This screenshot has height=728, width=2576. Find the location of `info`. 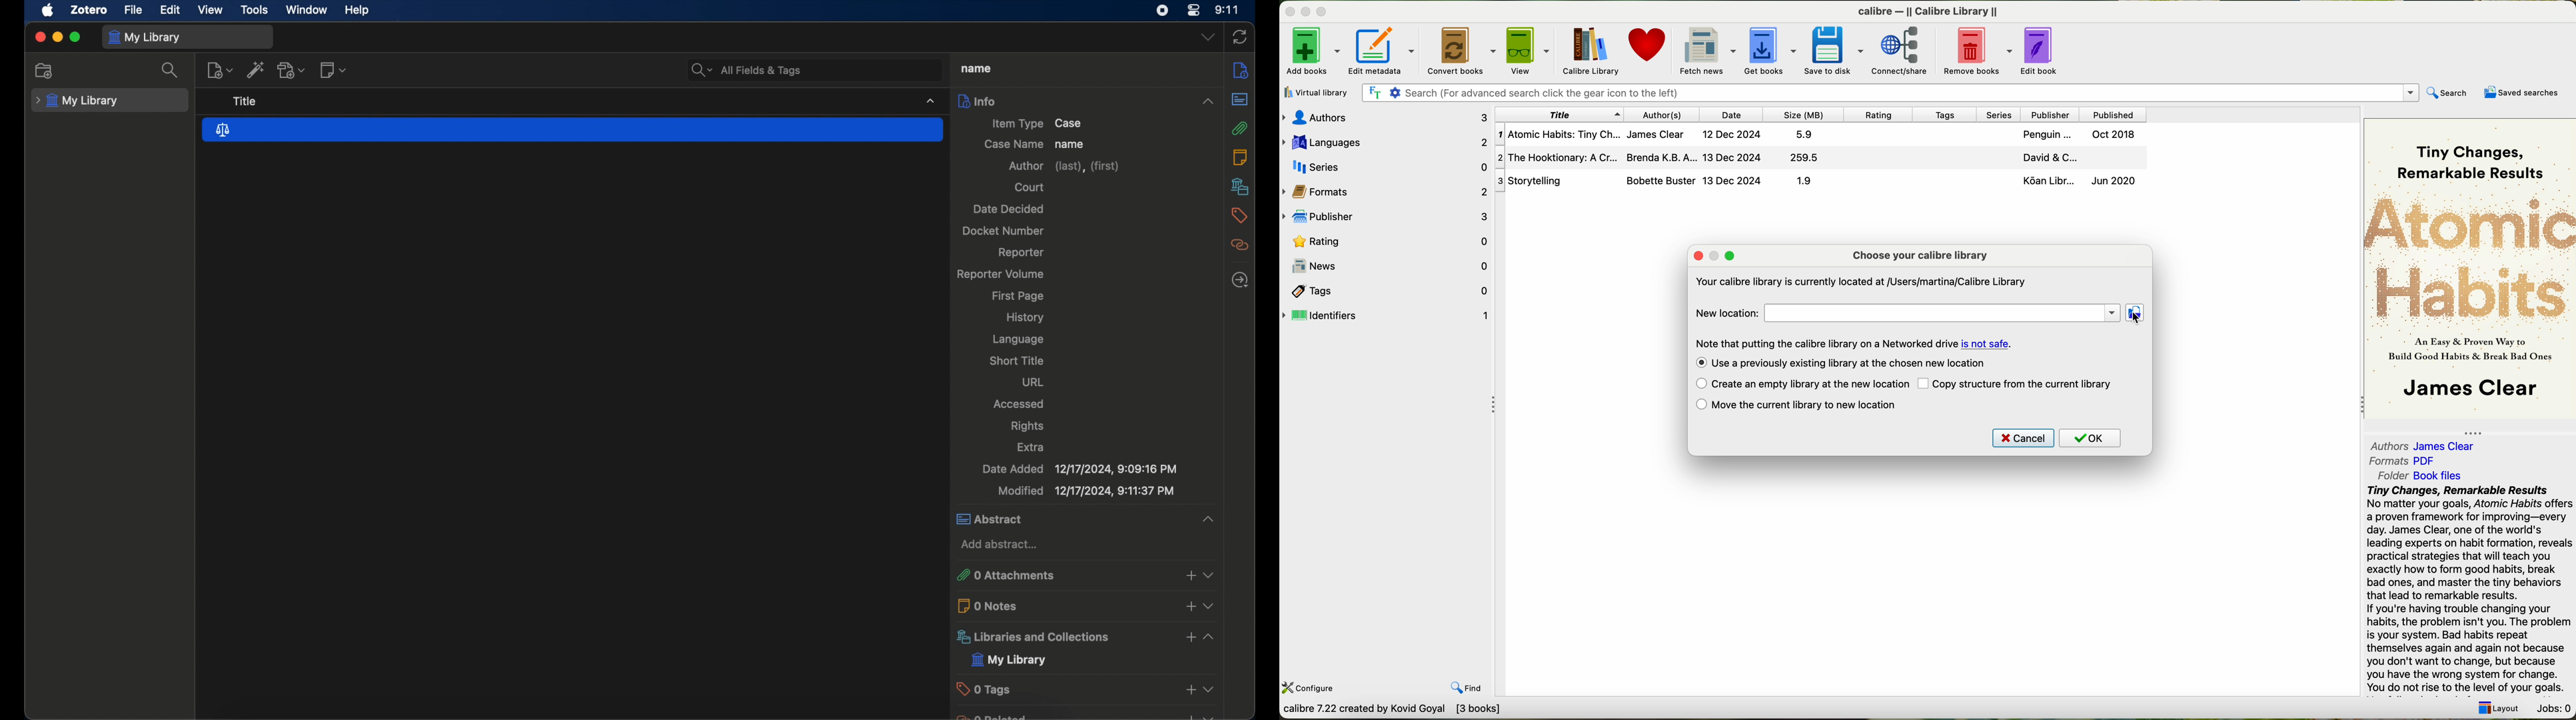

info is located at coordinates (1240, 71).